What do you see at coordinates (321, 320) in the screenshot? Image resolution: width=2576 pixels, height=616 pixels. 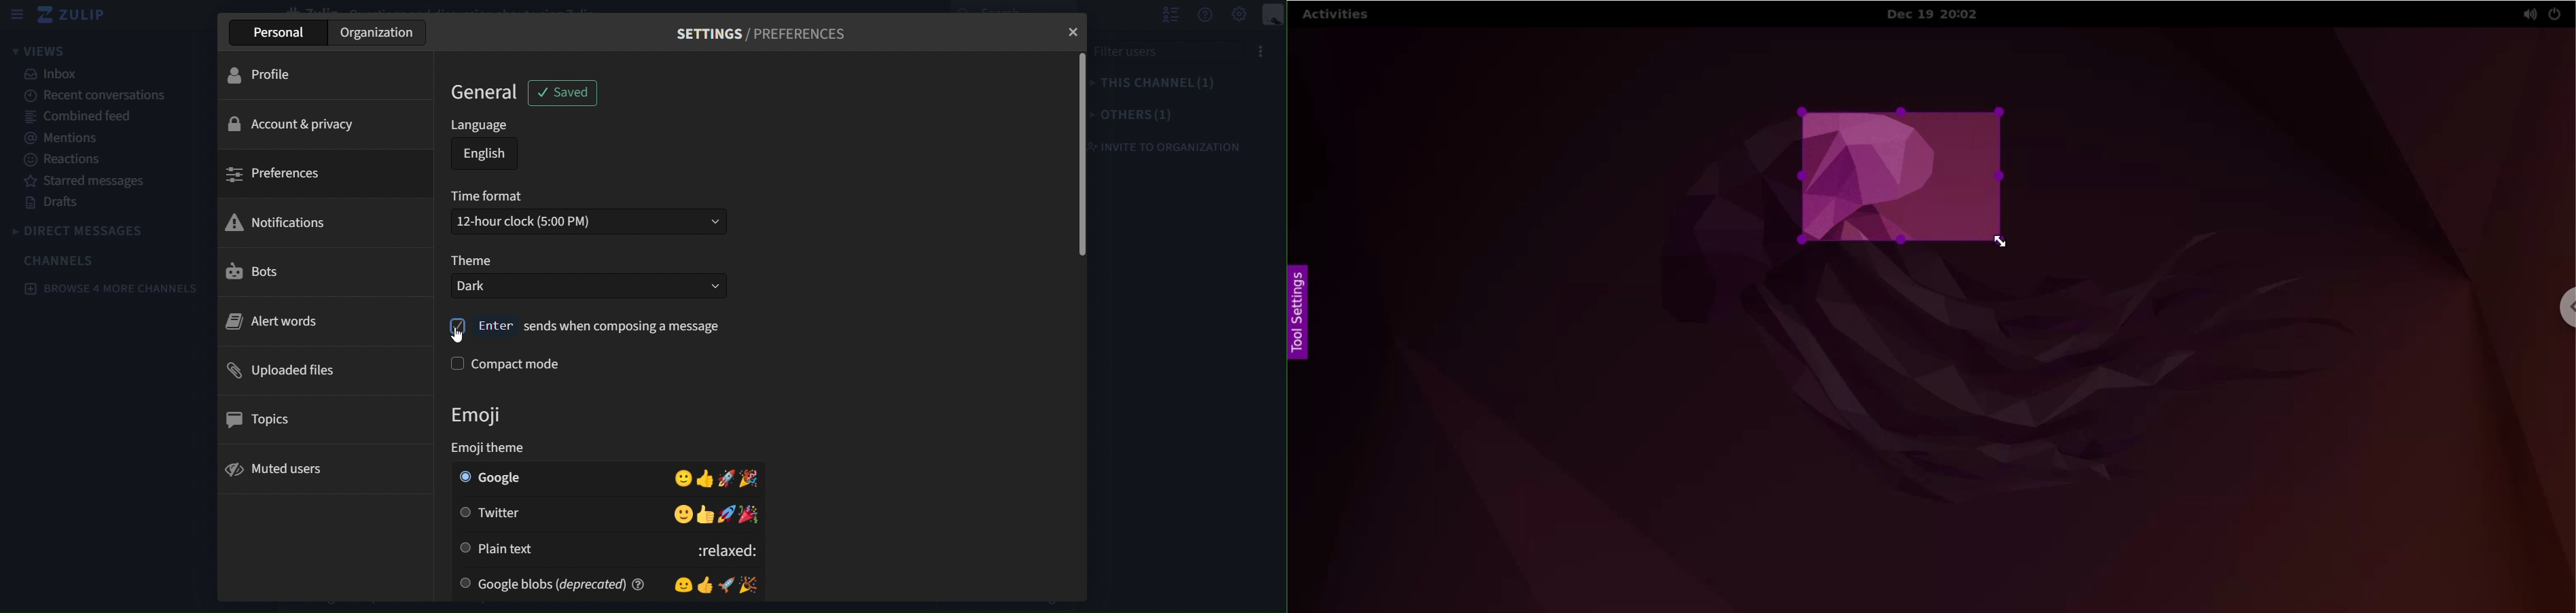 I see `alert words` at bounding box center [321, 320].